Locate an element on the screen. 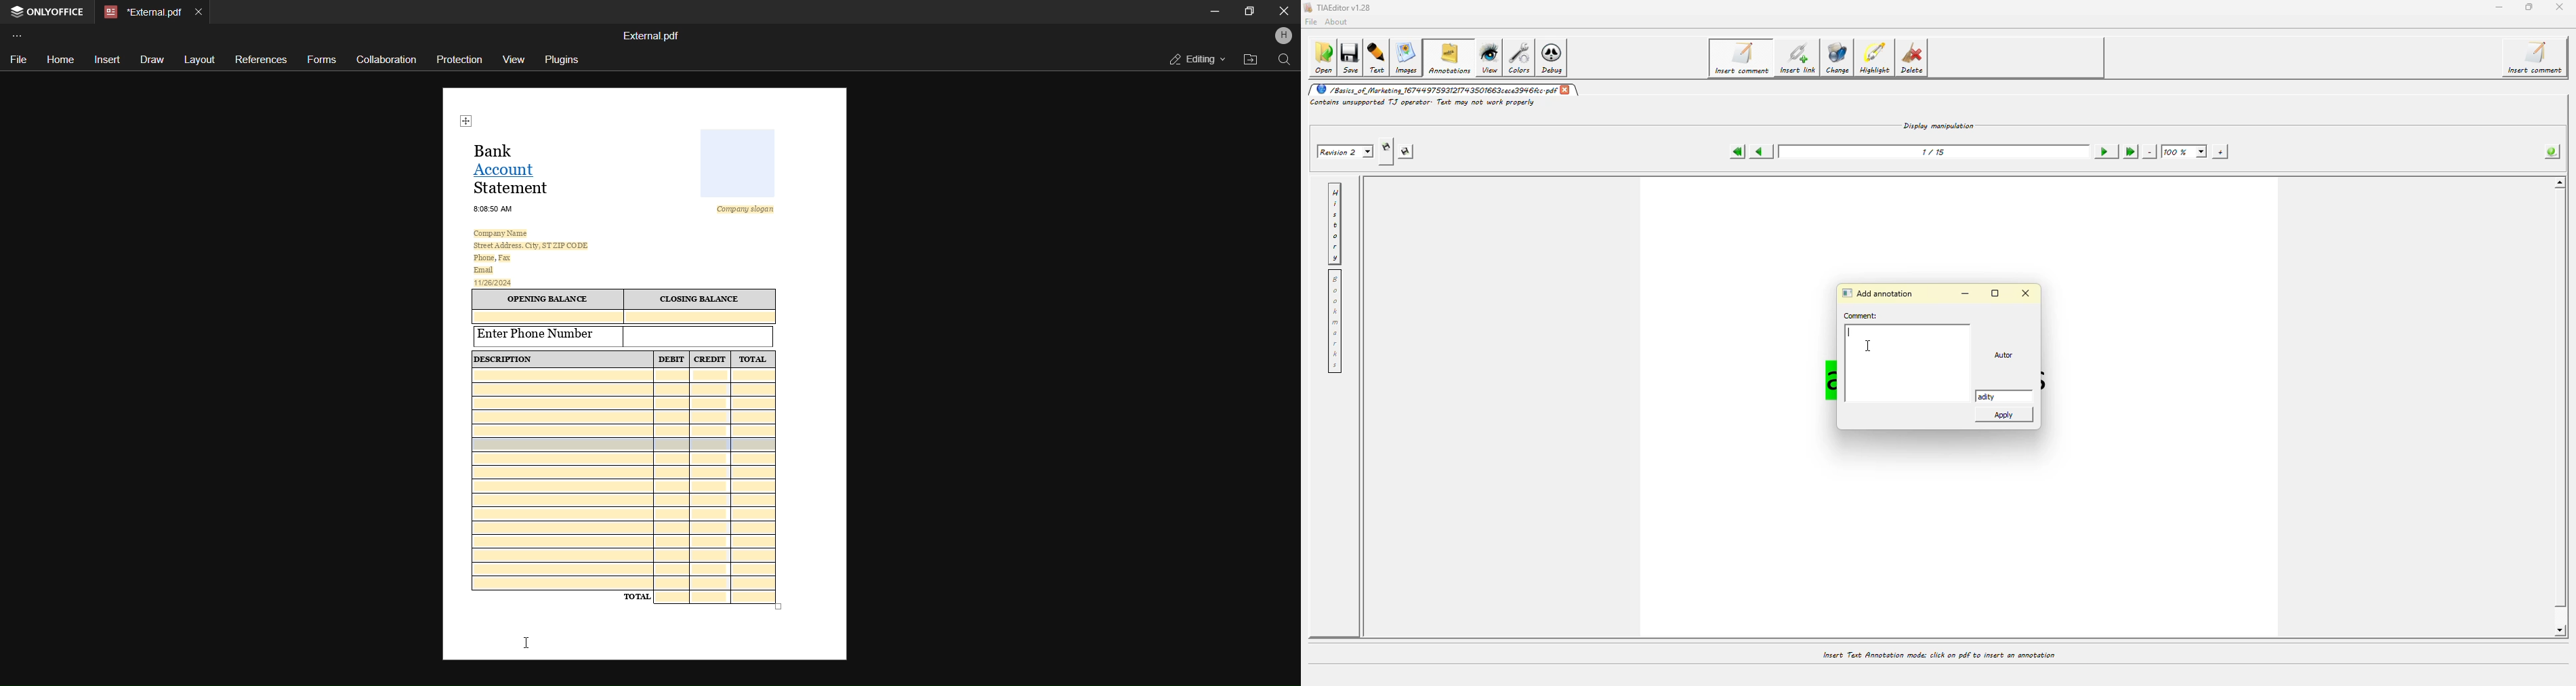  editing is located at coordinates (1194, 58).